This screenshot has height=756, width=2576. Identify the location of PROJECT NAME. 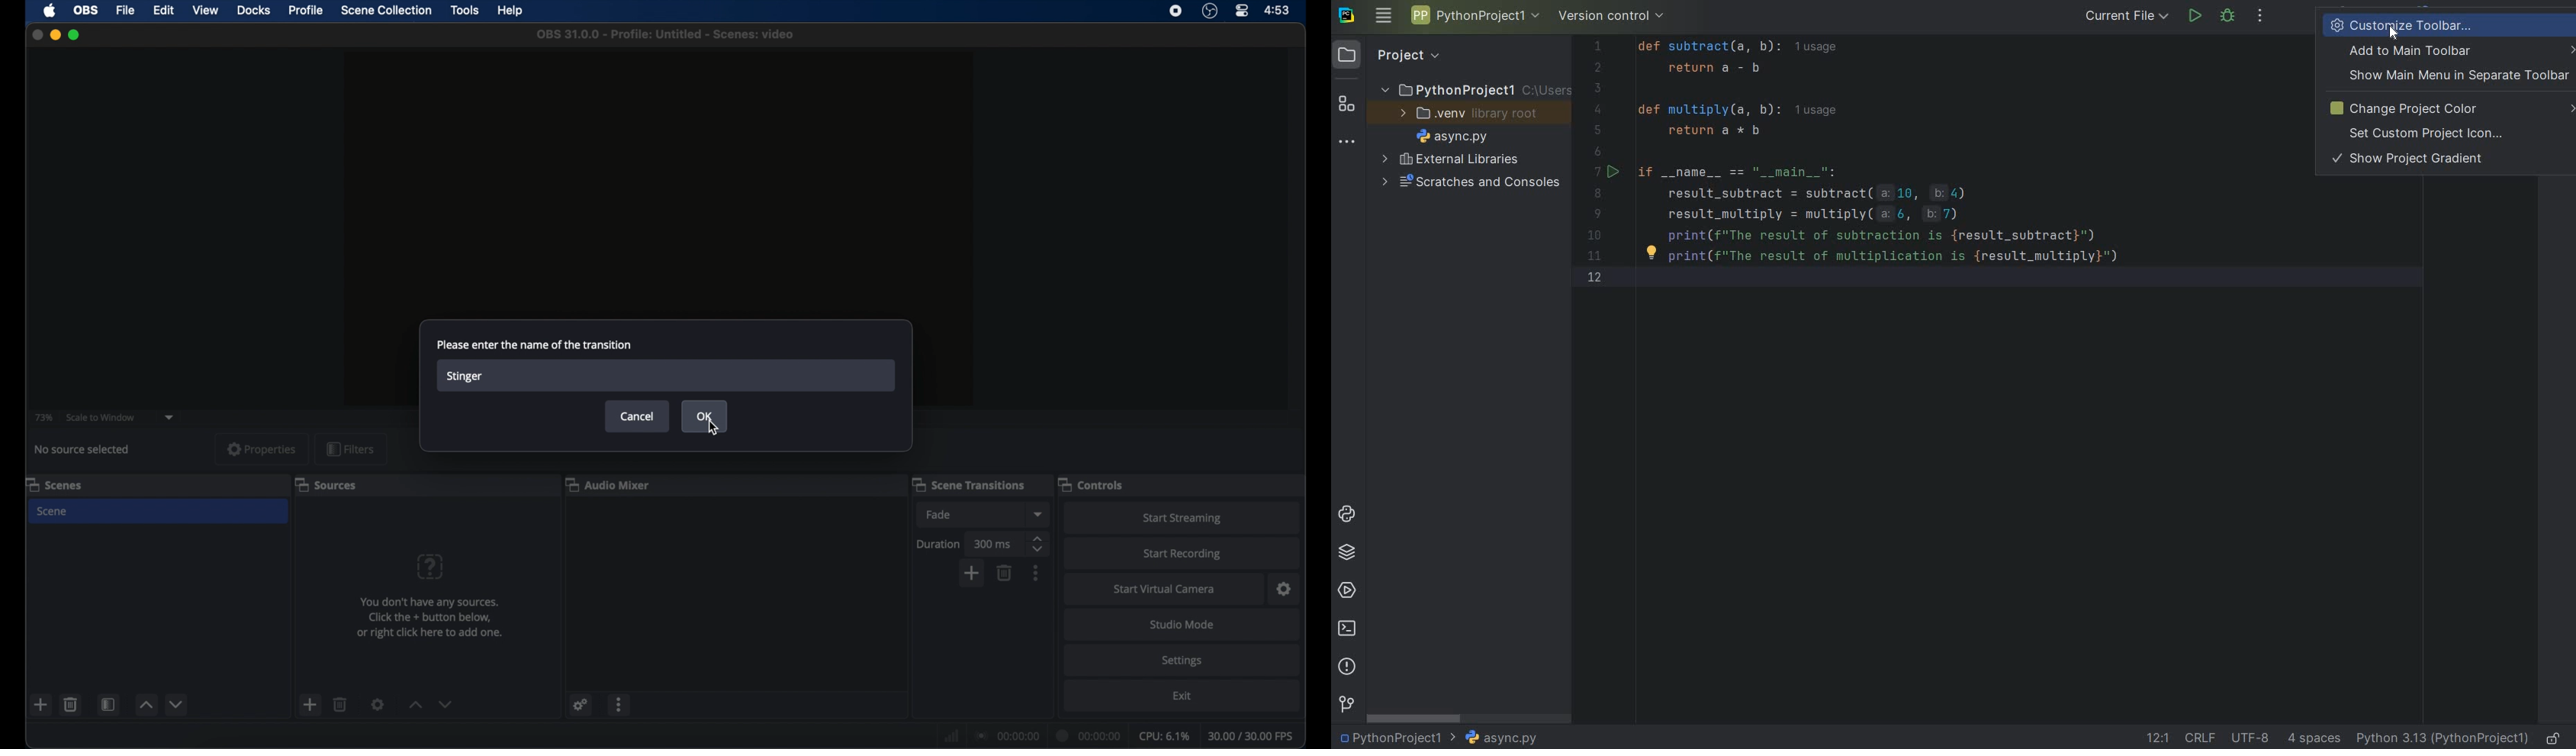
(1397, 736).